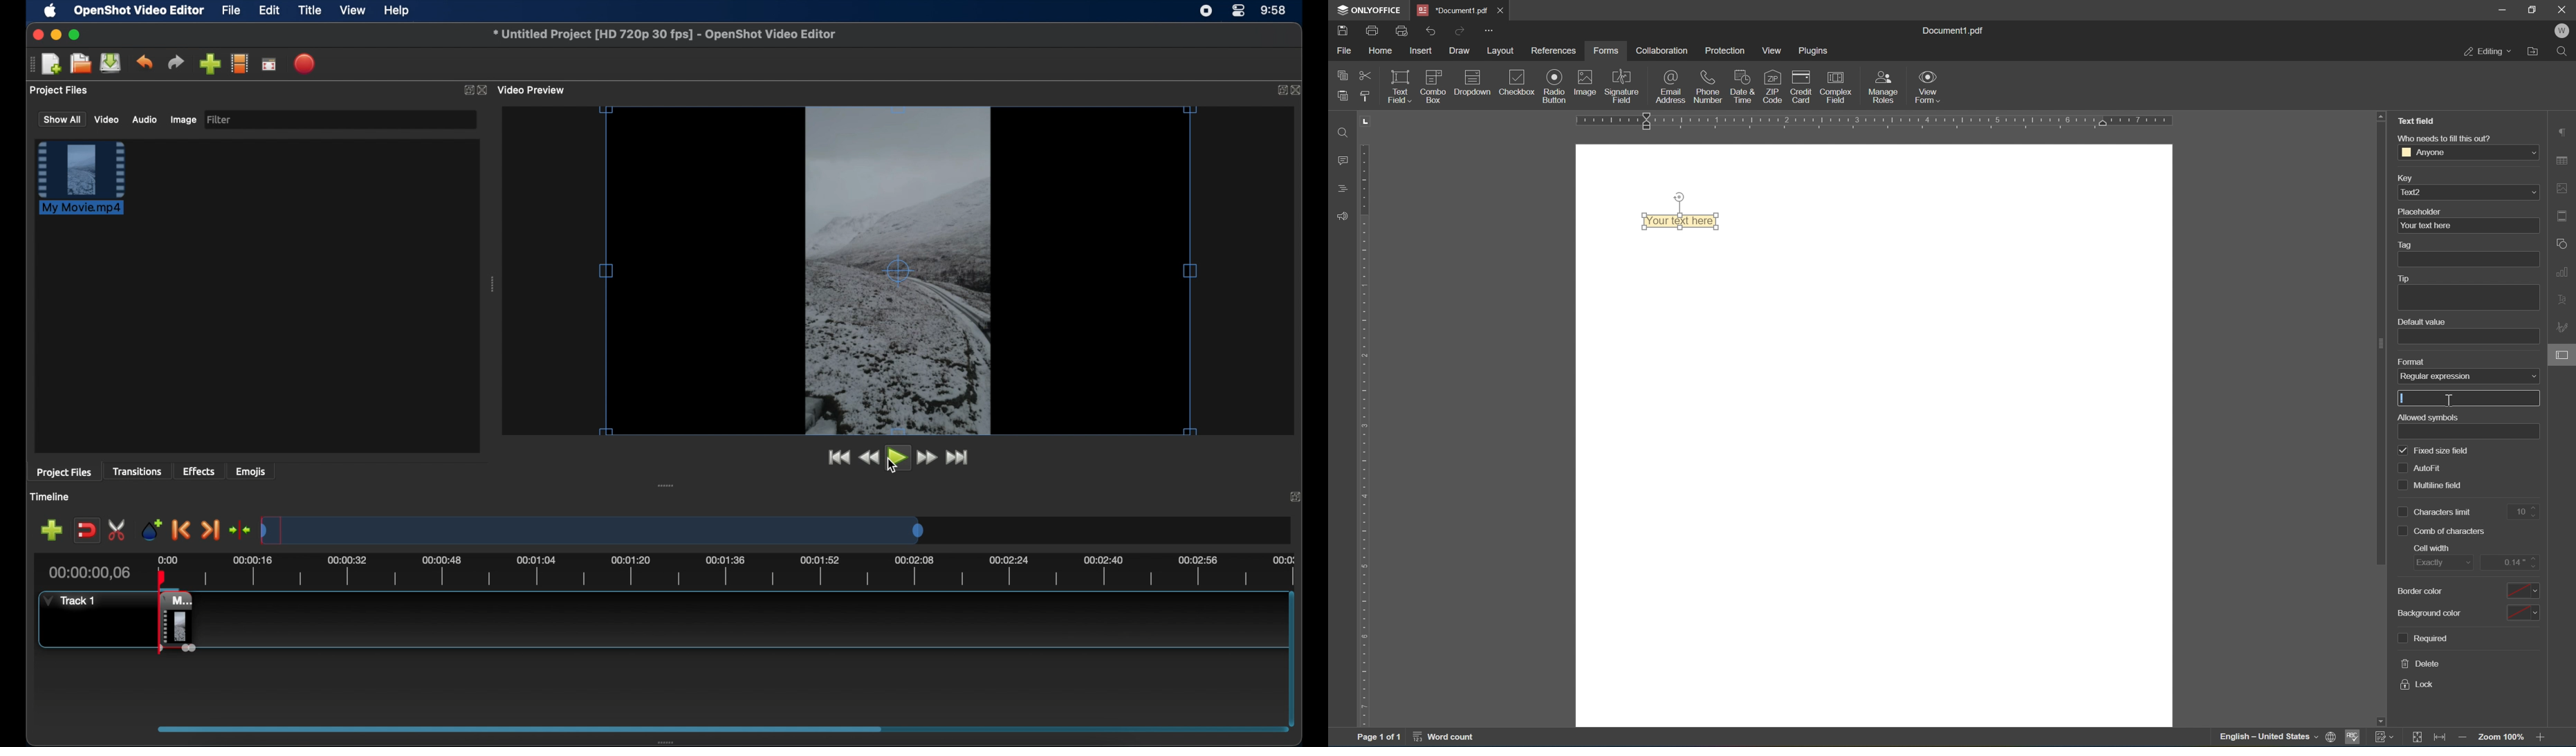  Describe the element at coordinates (1460, 31) in the screenshot. I see `redo` at that location.